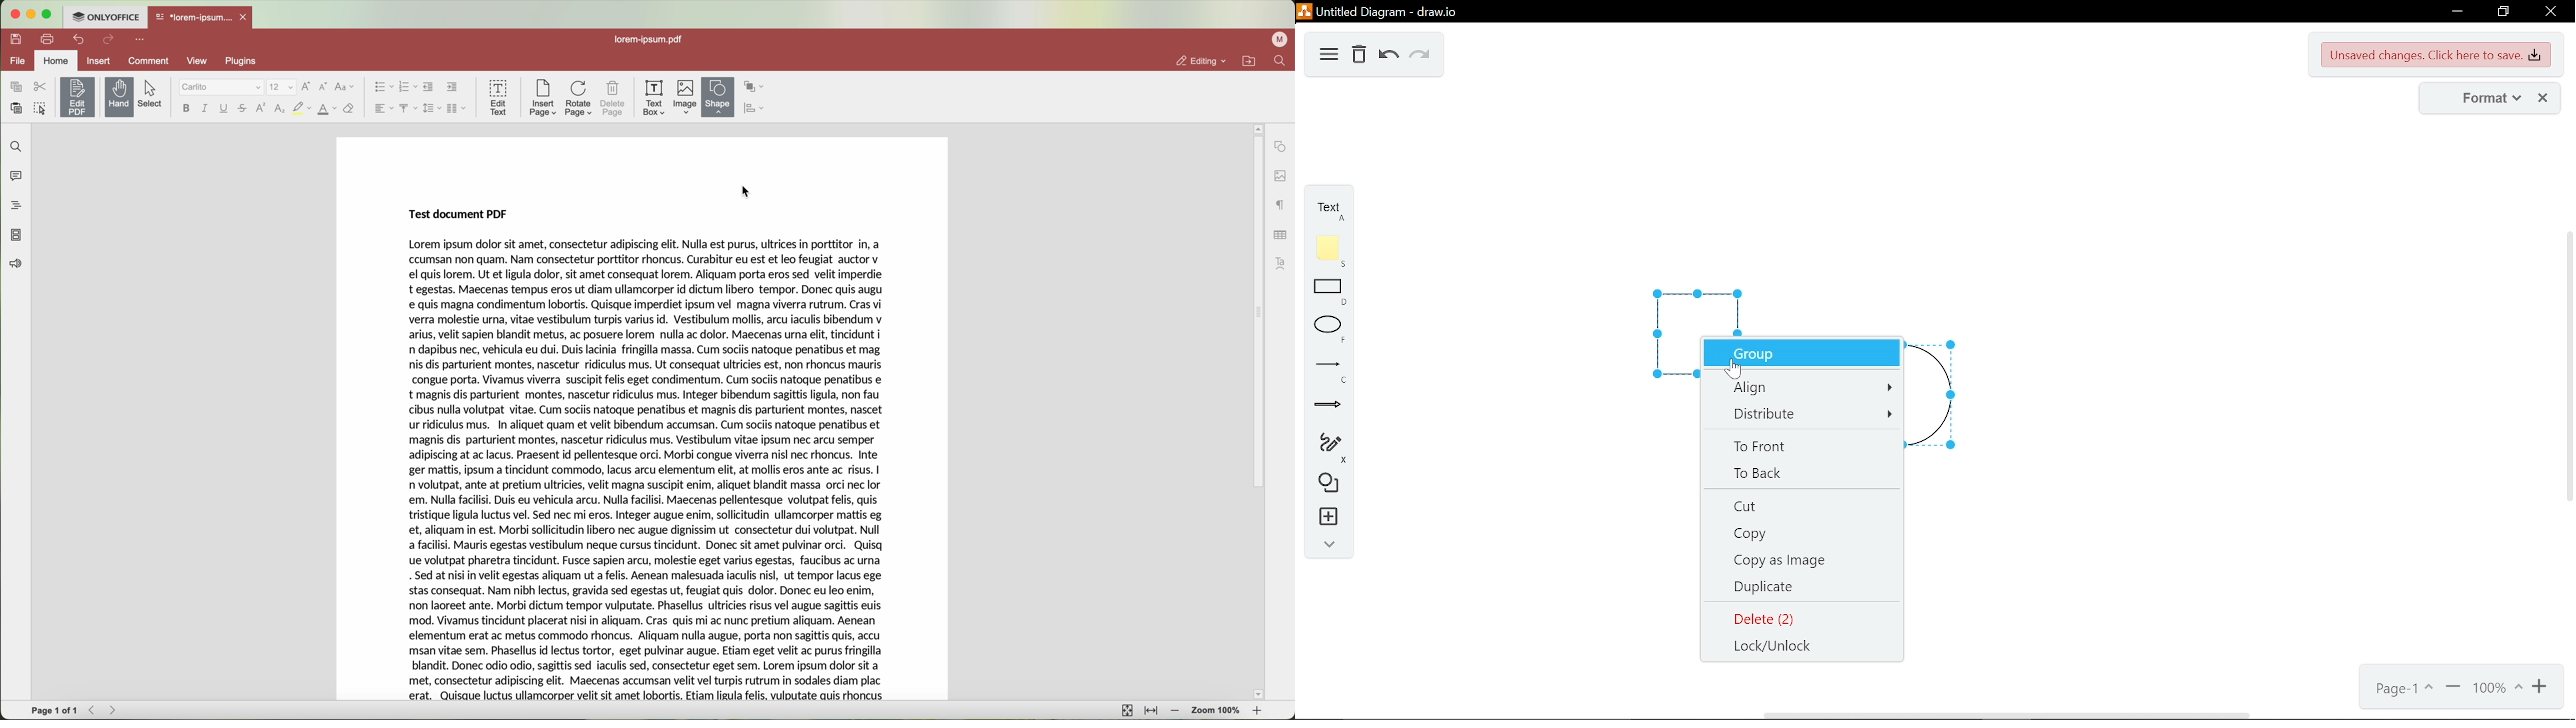  Describe the element at coordinates (2009, 715) in the screenshot. I see `horizontal scrollbar` at that location.